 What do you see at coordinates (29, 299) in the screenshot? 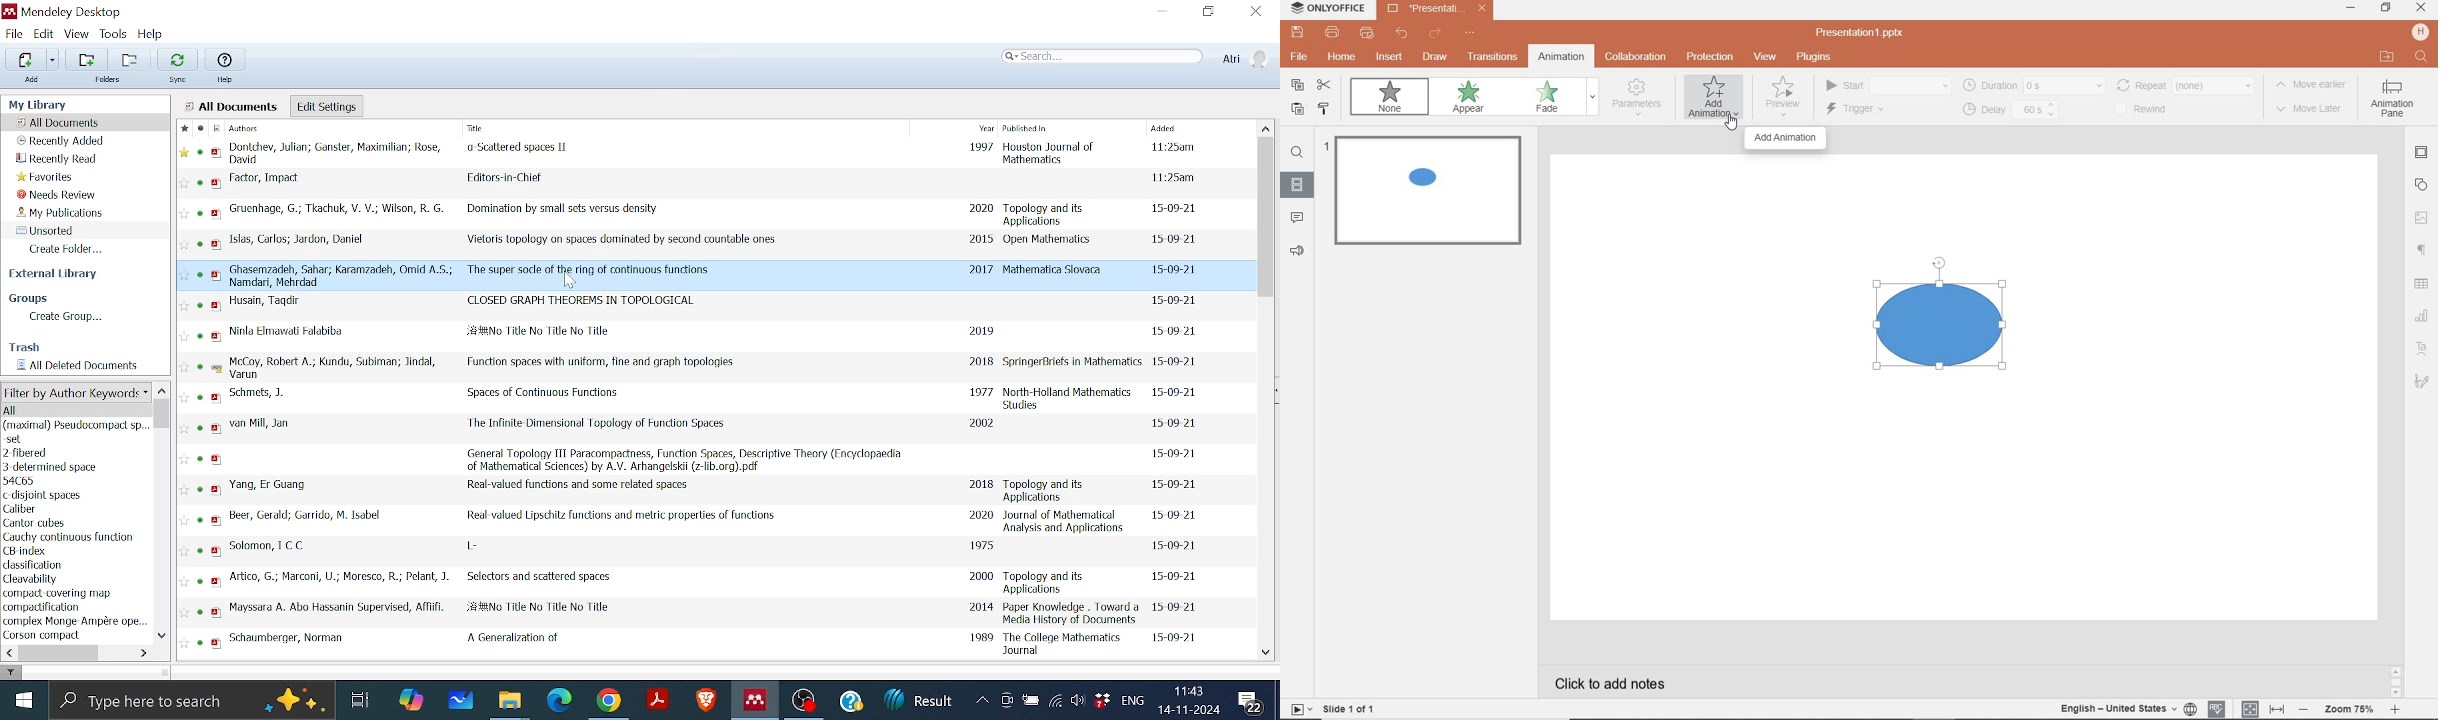
I see `Groups` at bounding box center [29, 299].